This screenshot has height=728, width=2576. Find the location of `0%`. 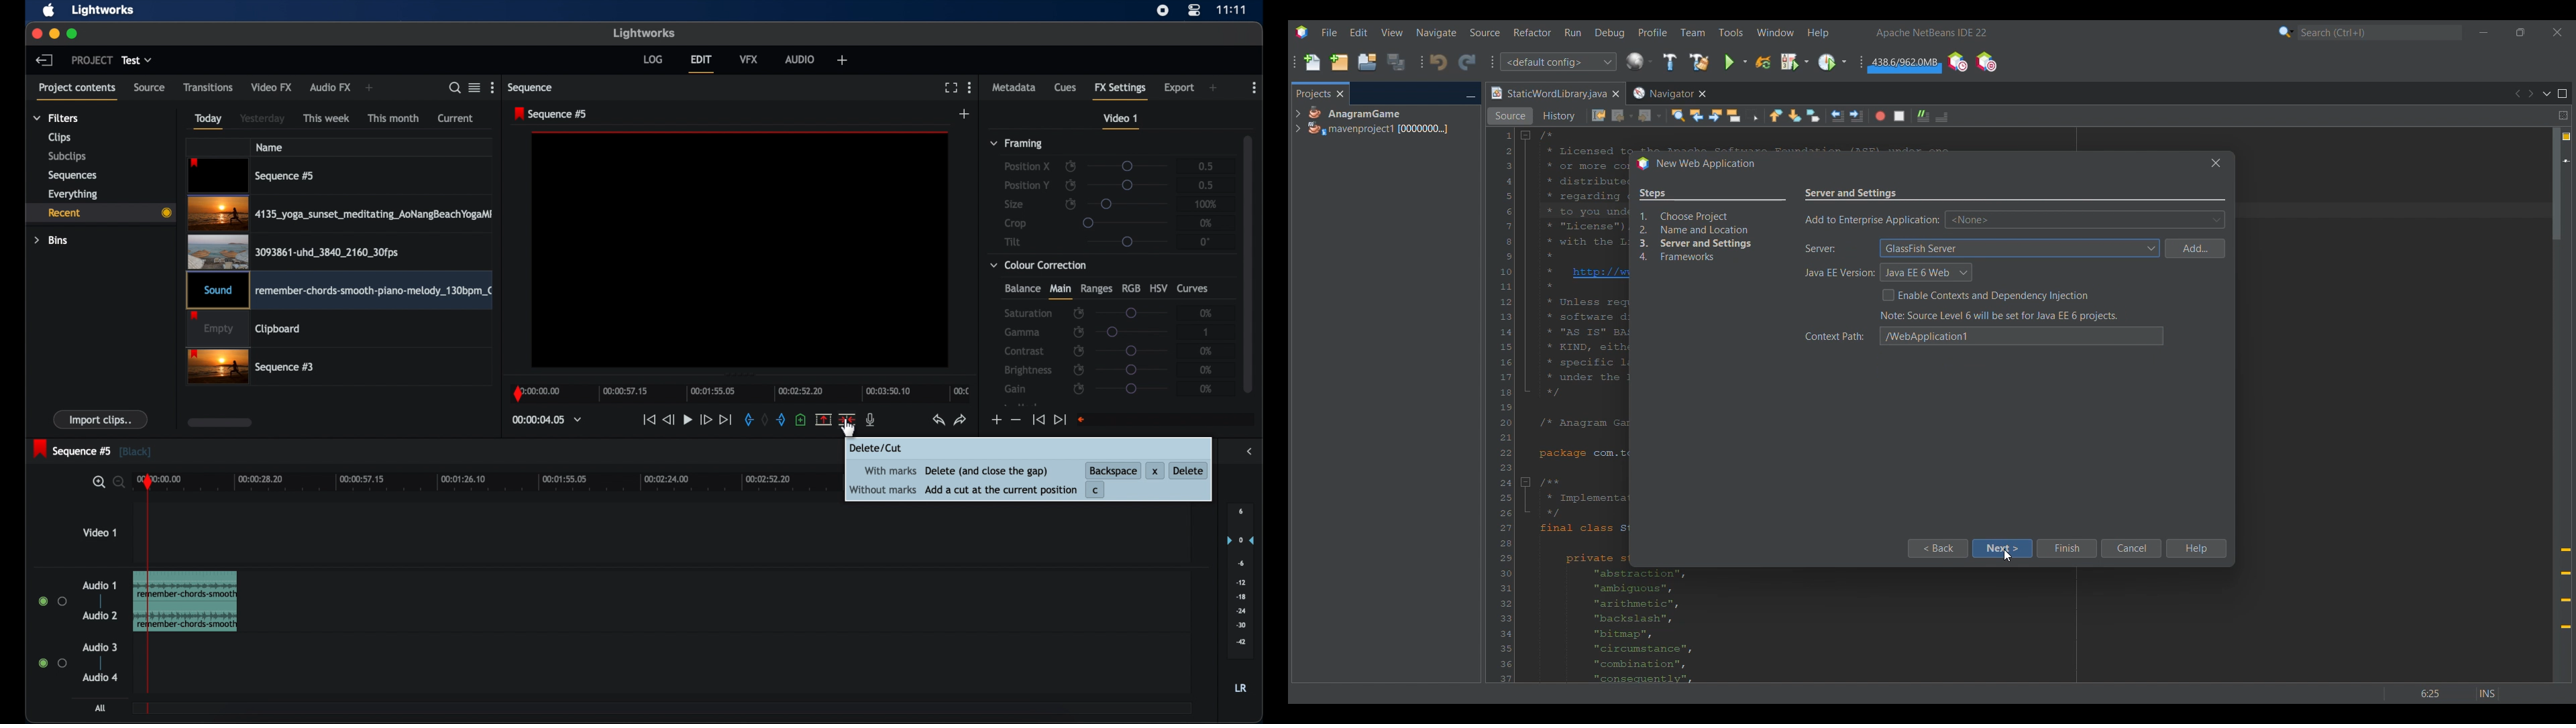

0% is located at coordinates (1207, 389).